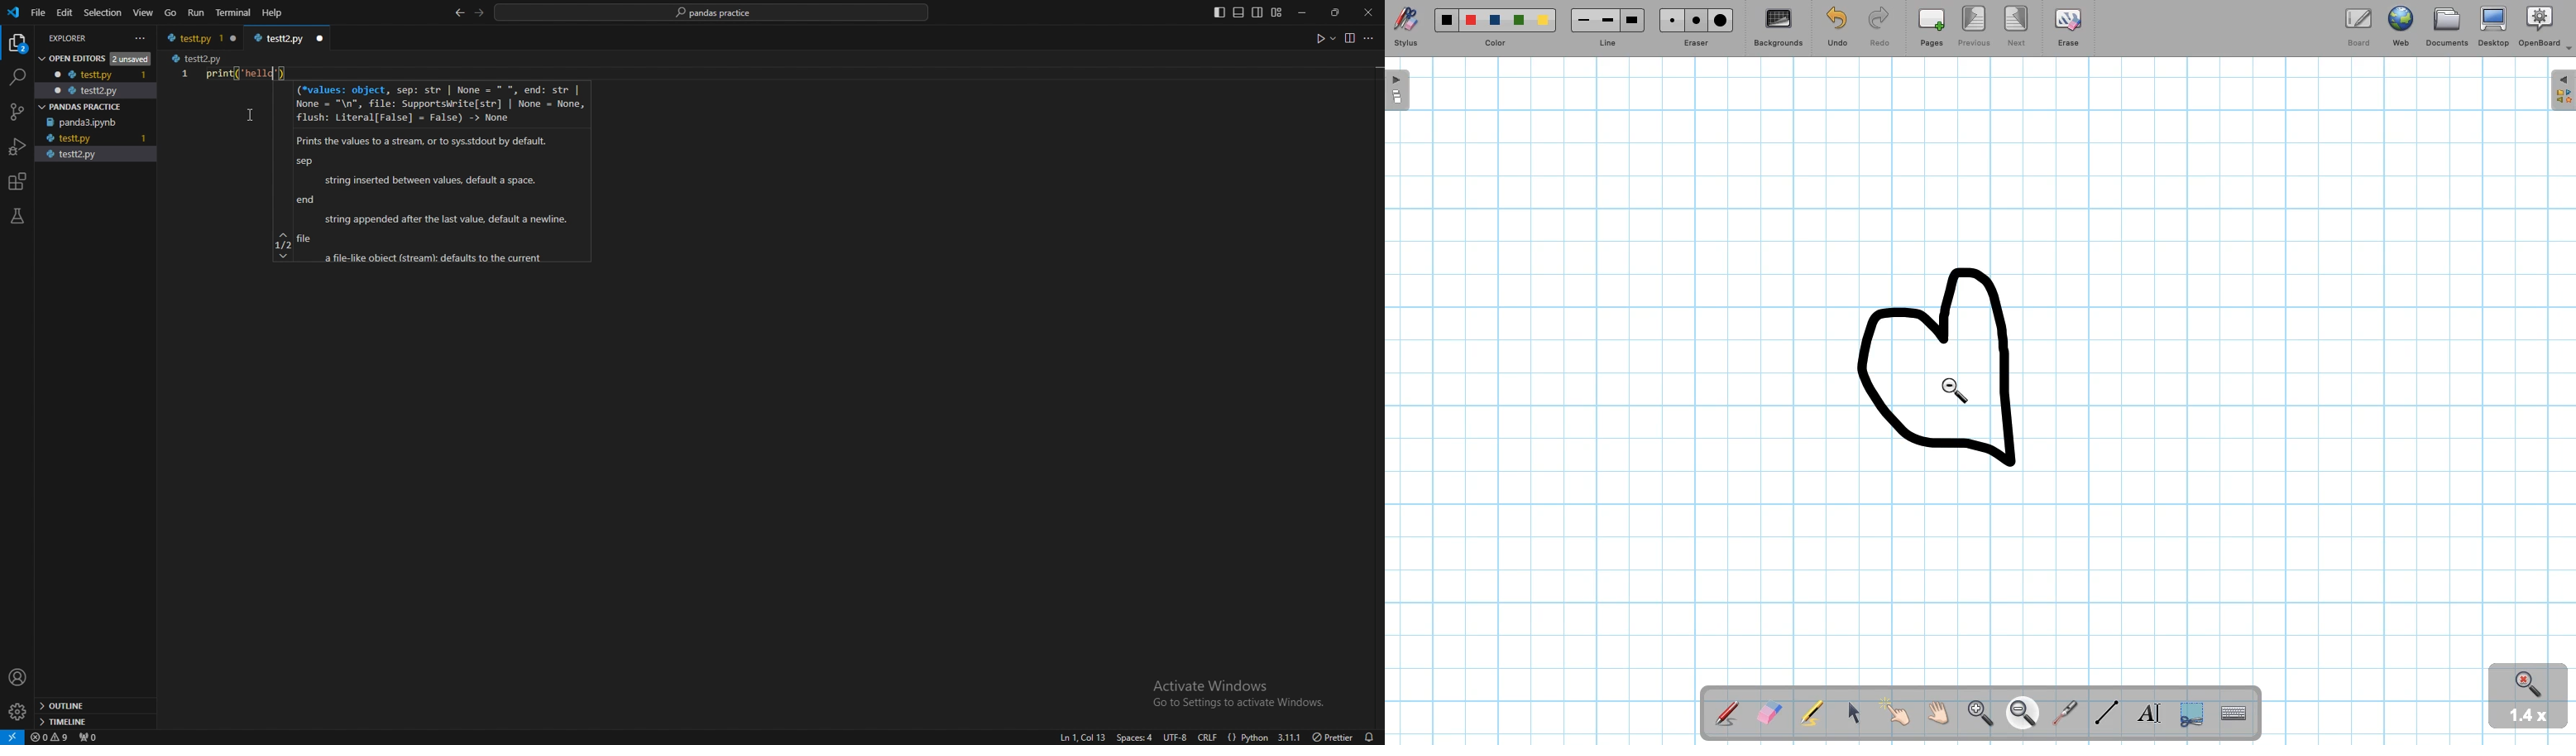 This screenshot has width=2576, height=756. What do you see at coordinates (12, 736) in the screenshot?
I see `remote window` at bounding box center [12, 736].